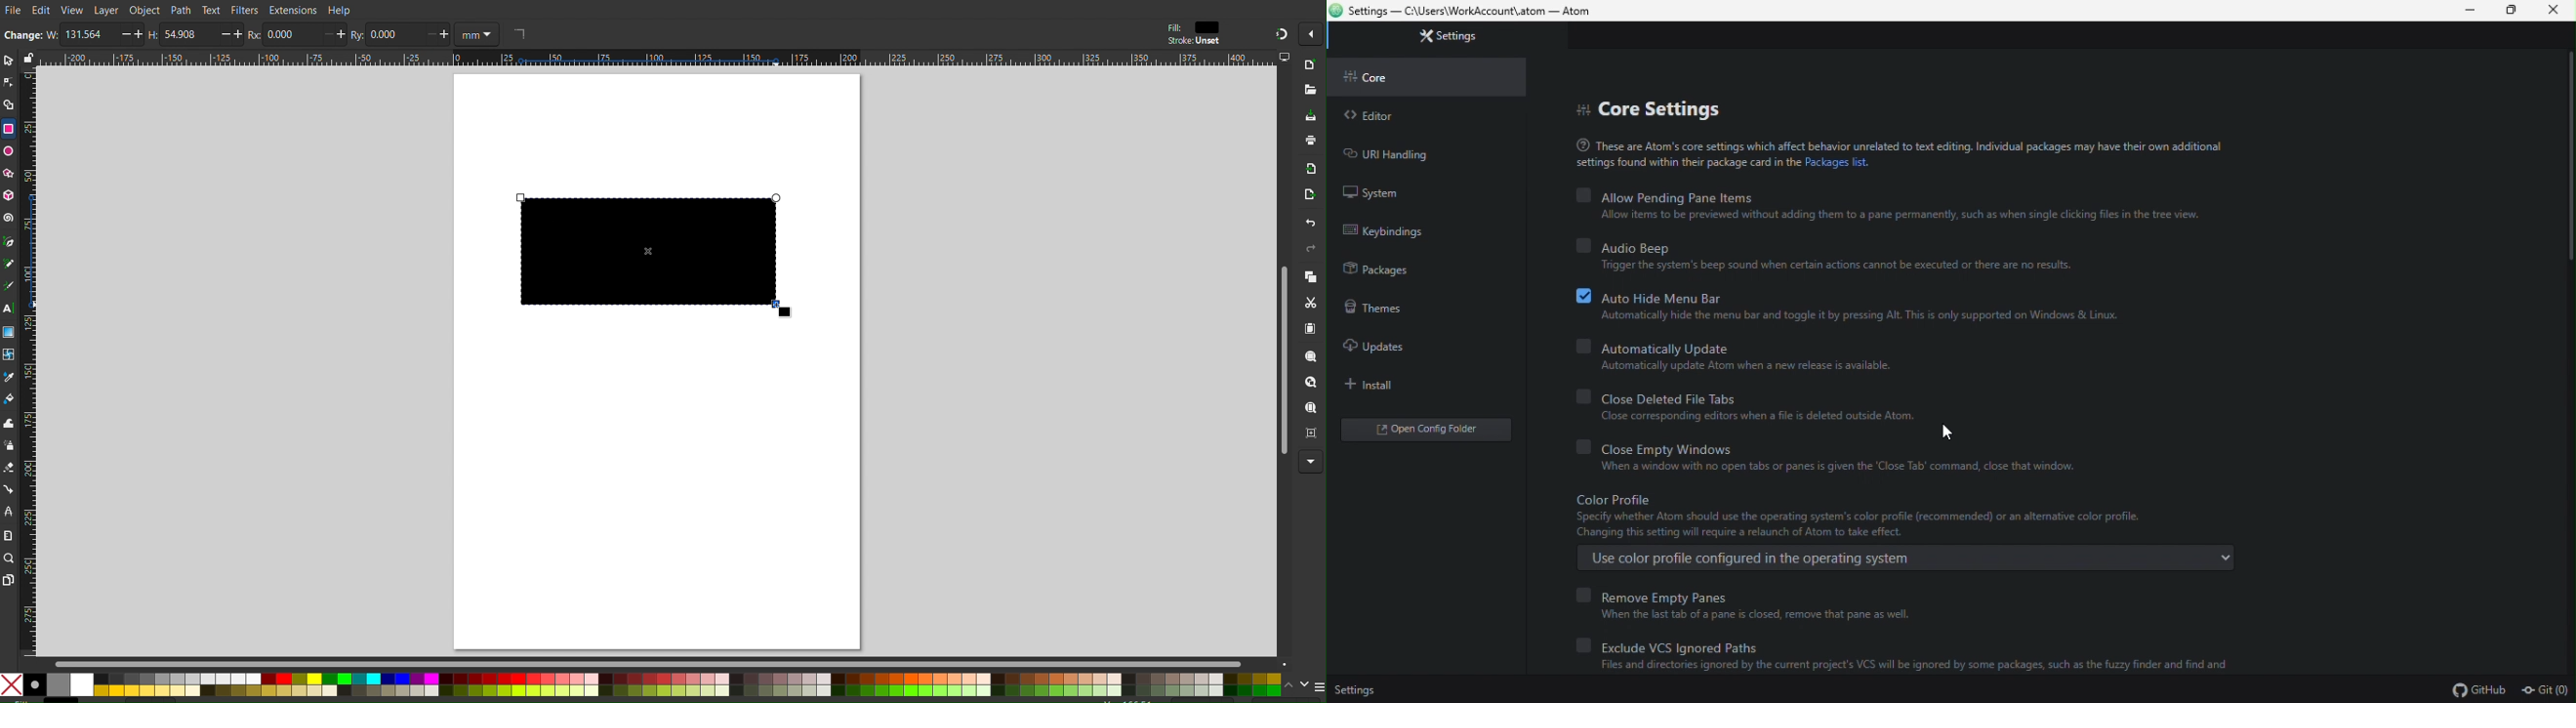 The image size is (2576, 728). What do you see at coordinates (439, 35) in the screenshot?
I see `increase/decrease` at bounding box center [439, 35].